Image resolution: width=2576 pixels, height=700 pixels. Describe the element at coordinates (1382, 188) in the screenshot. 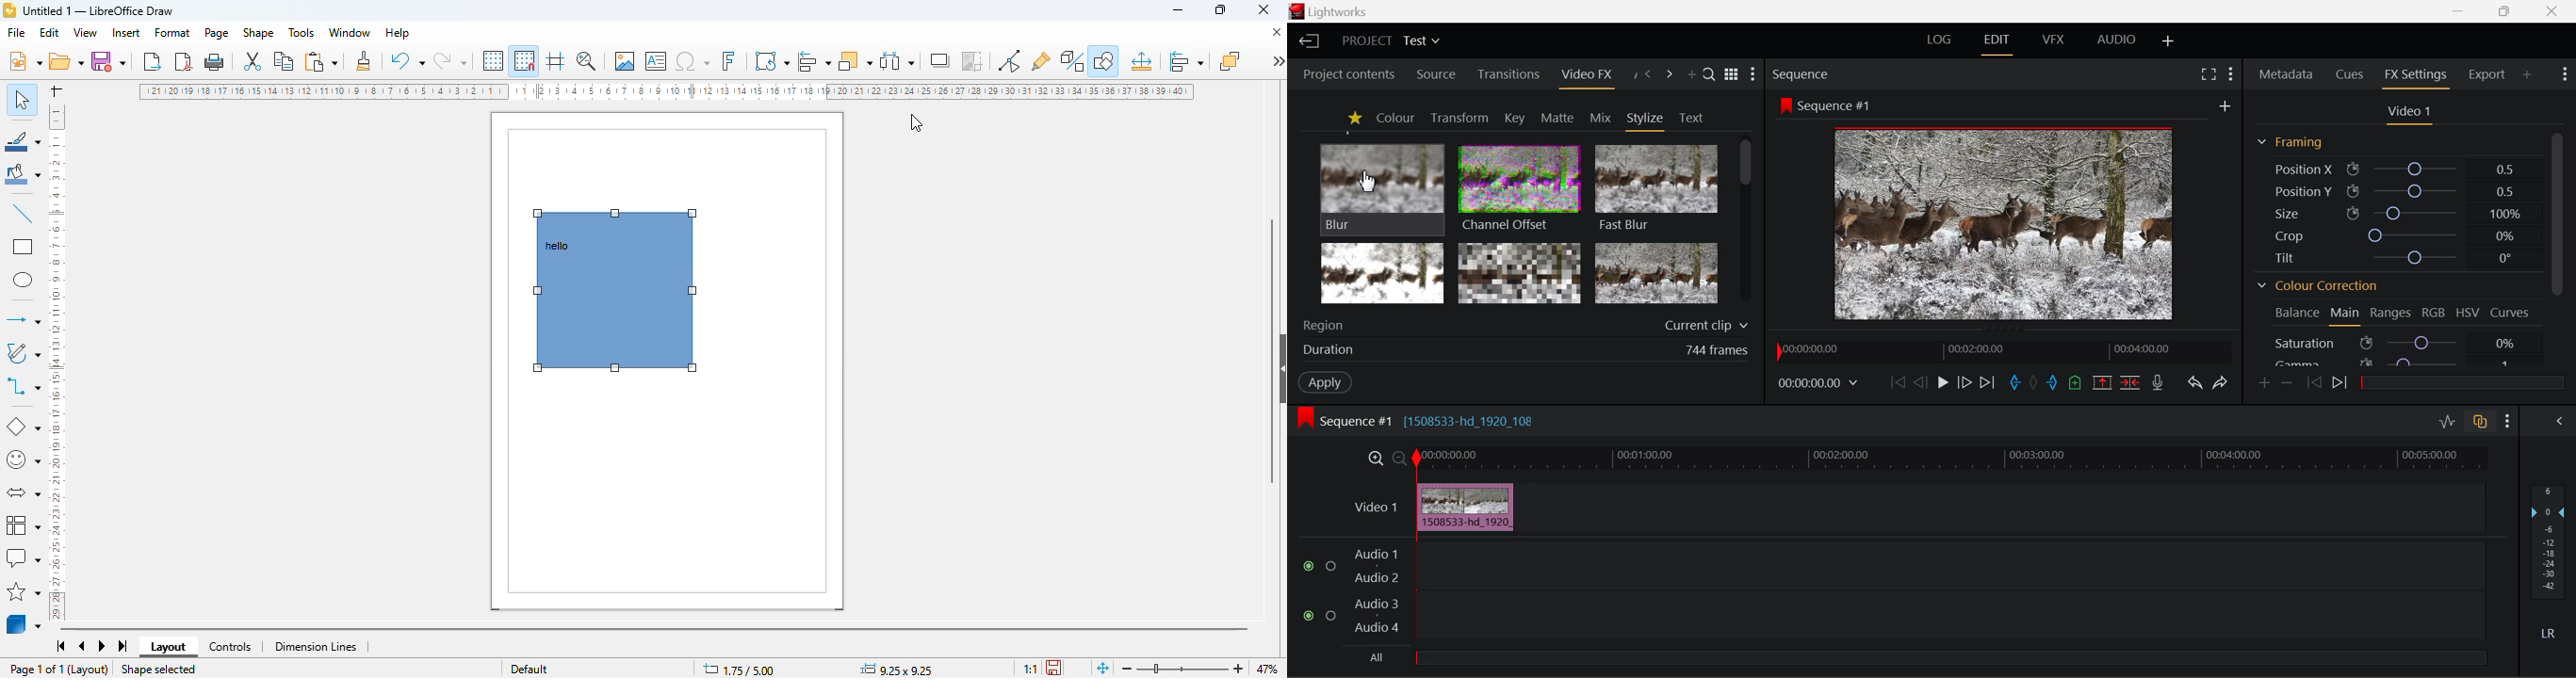

I see `Cursor MOUSE_DOWN on Blur` at that location.